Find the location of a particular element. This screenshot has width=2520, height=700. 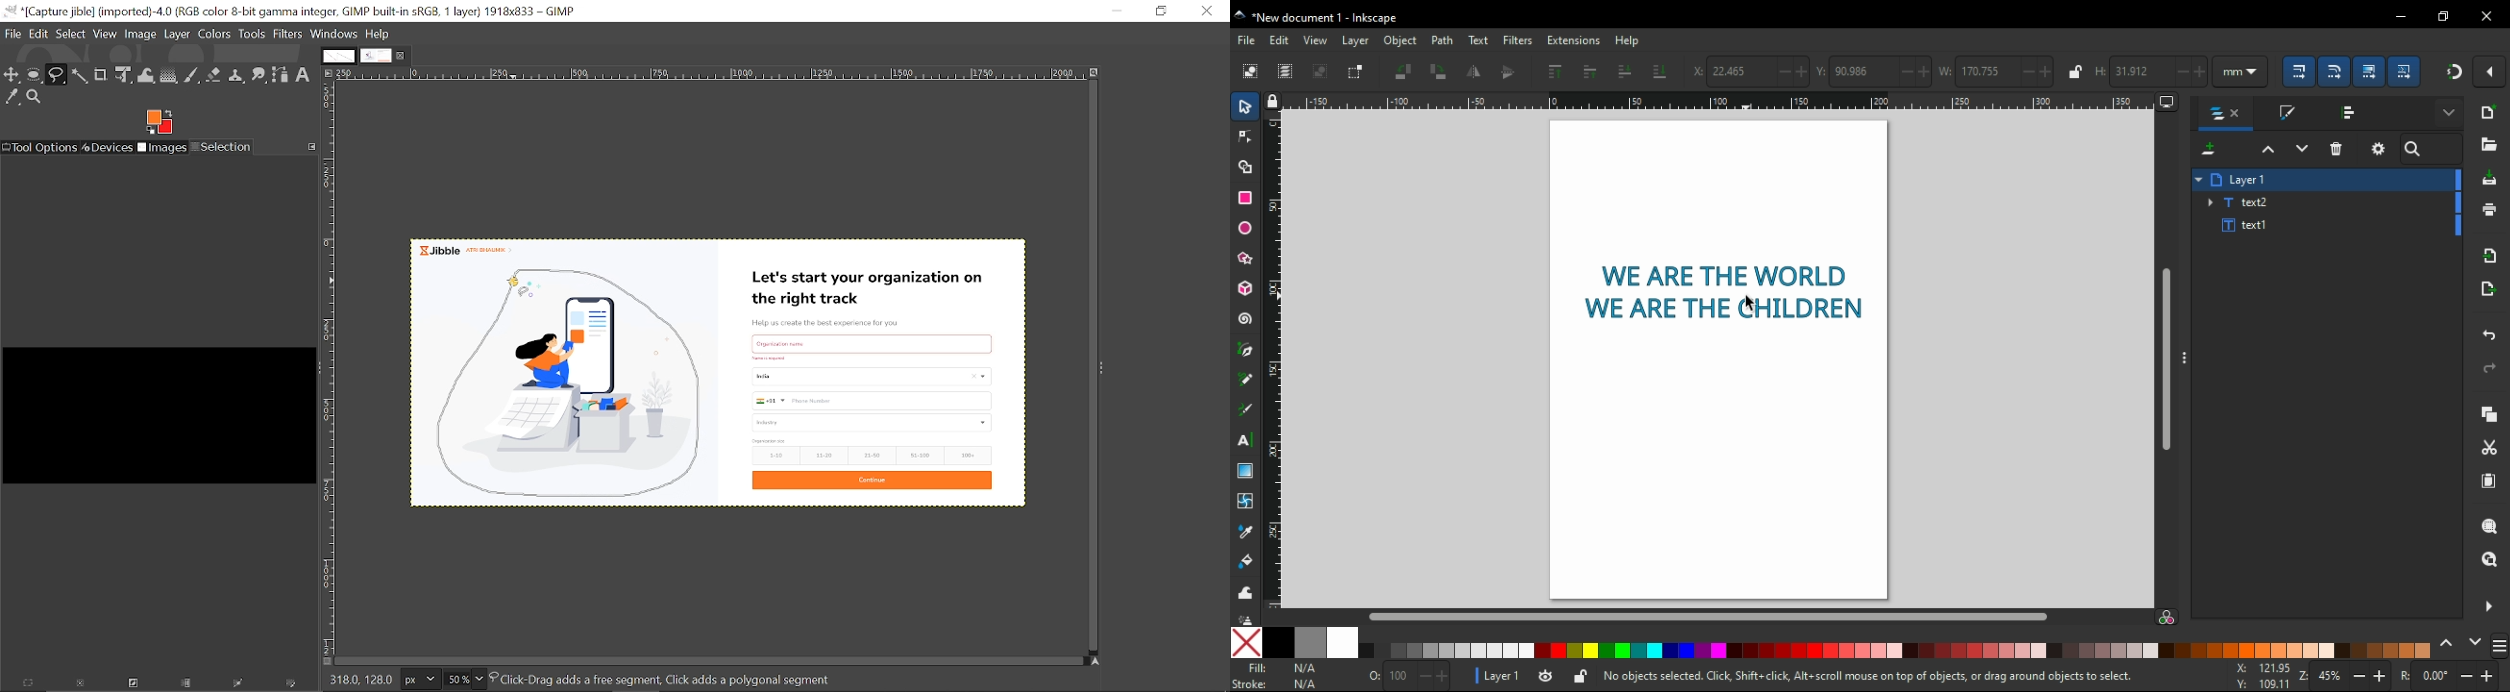

extension is located at coordinates (1573, 42).